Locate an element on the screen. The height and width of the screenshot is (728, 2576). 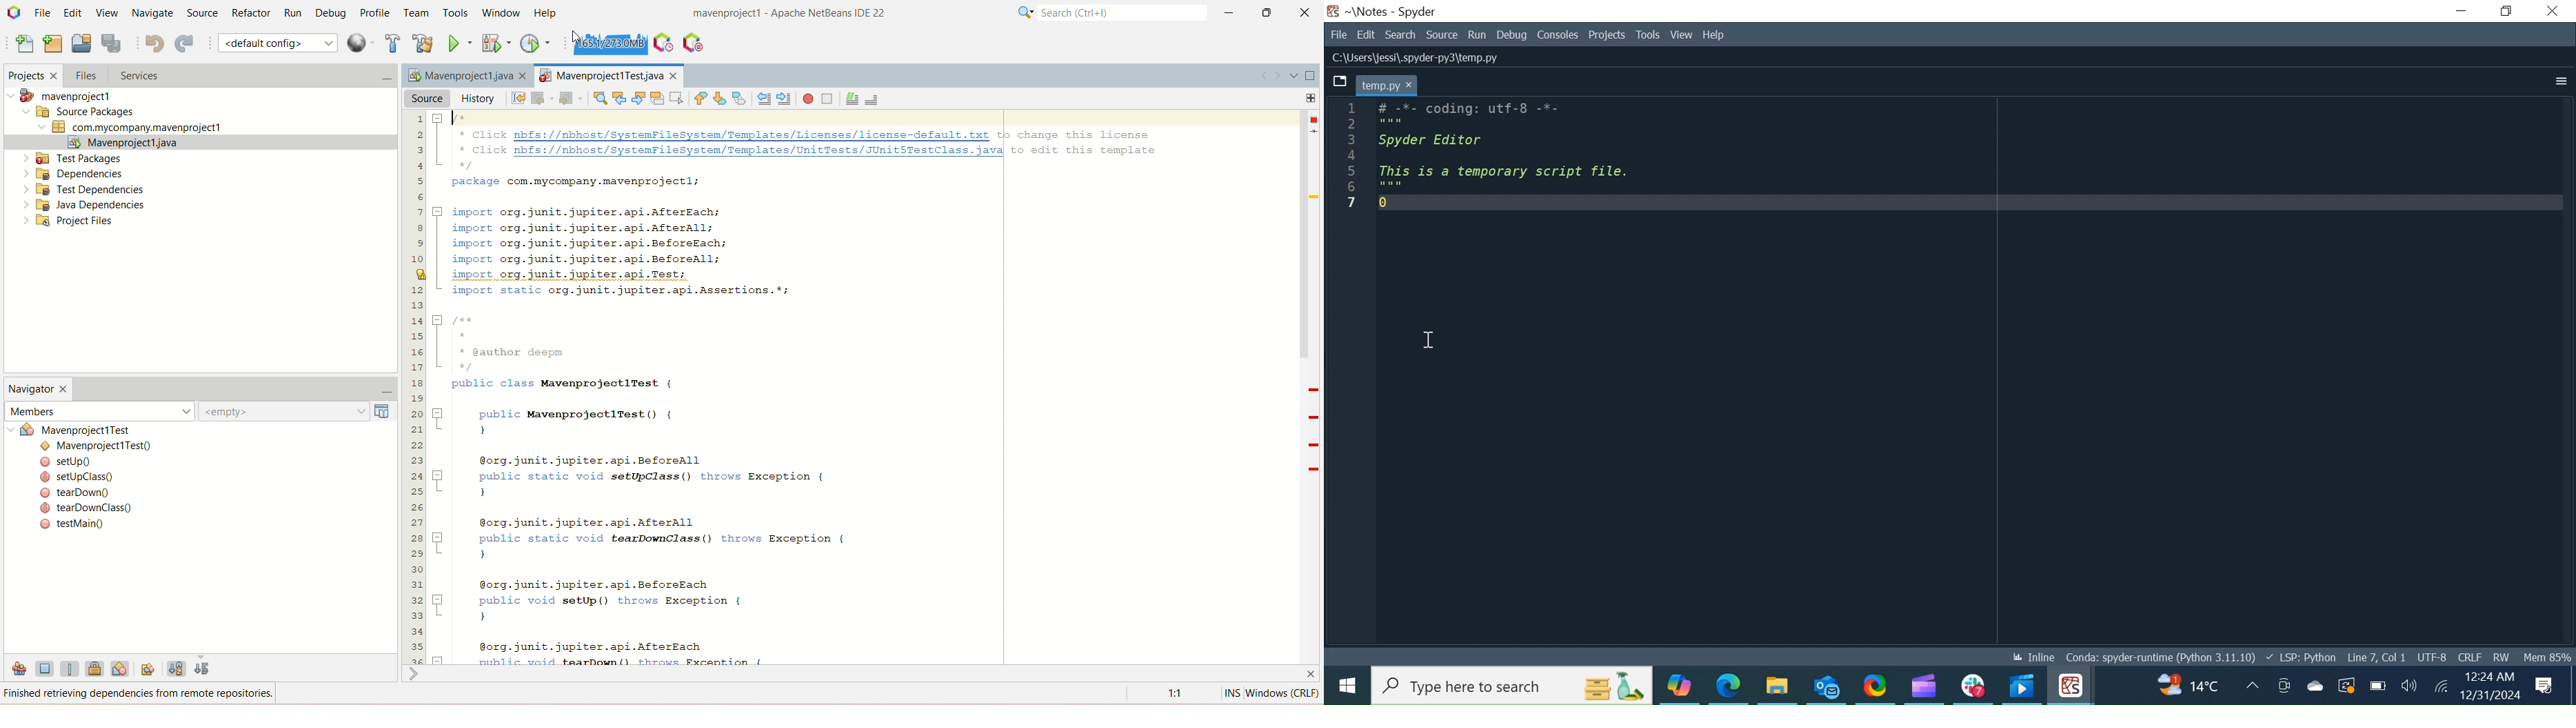
Copilot Desktop Icon is located at coordinates (1683, 687).